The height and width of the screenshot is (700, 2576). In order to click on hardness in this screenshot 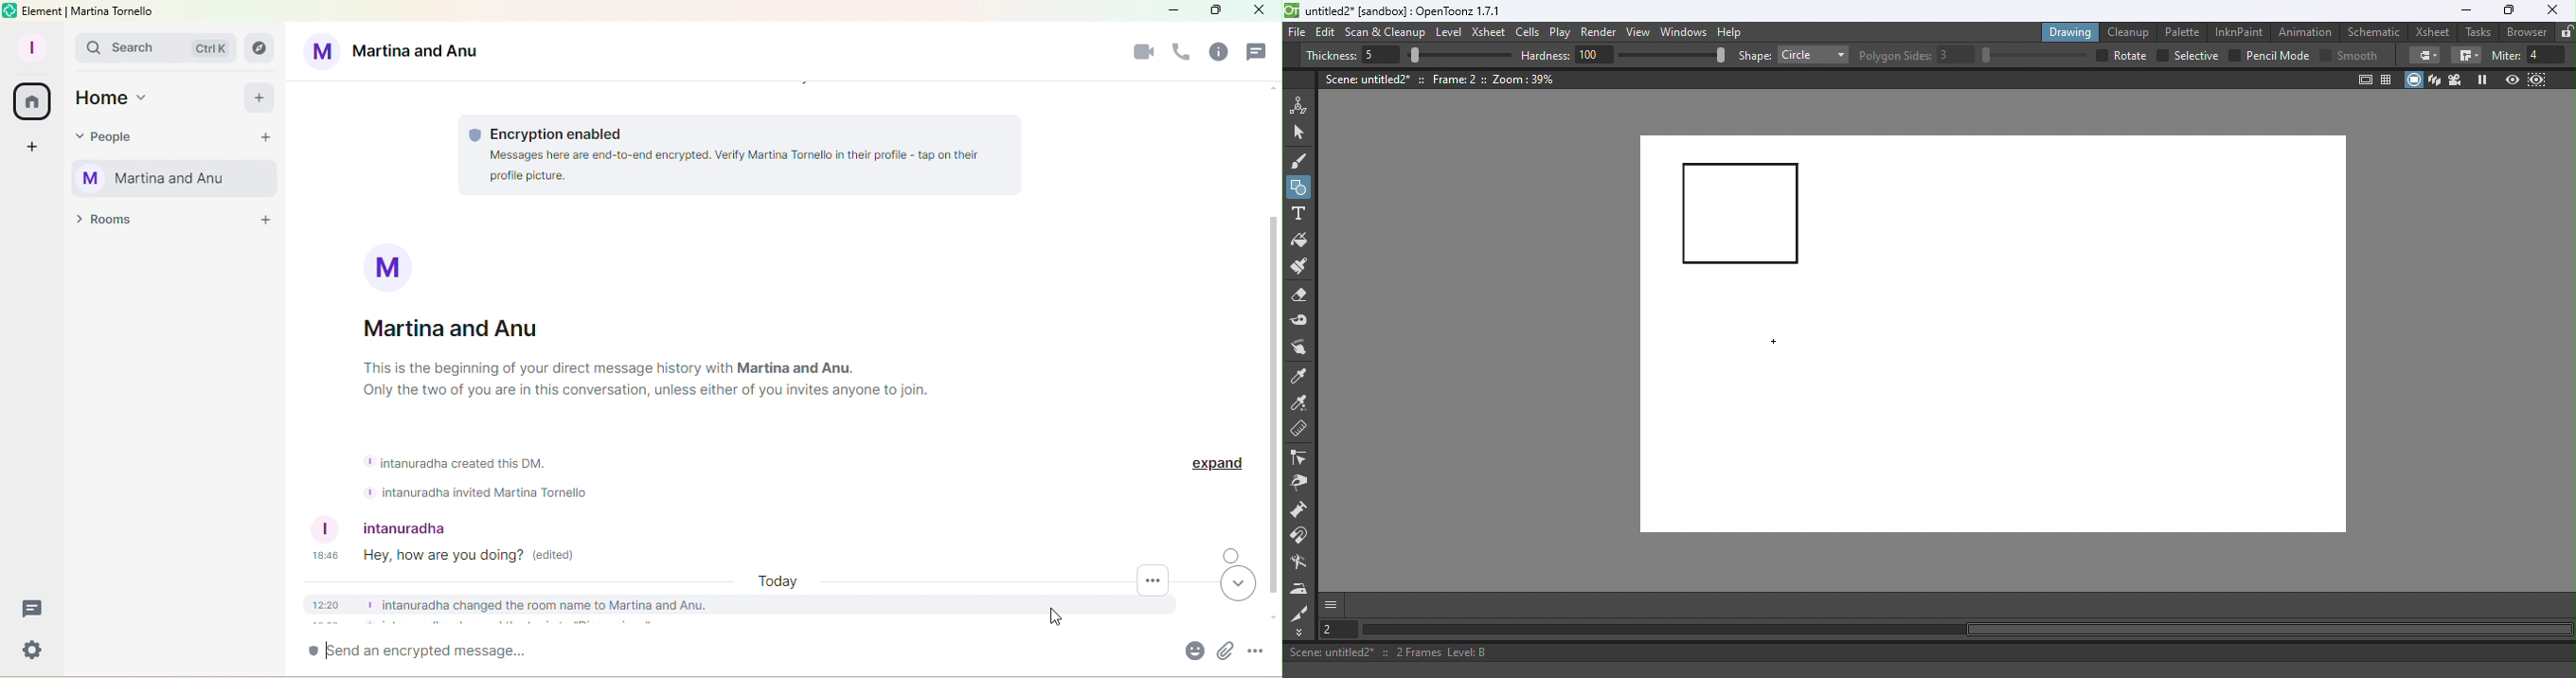, I will do `click(1547, 55)`.